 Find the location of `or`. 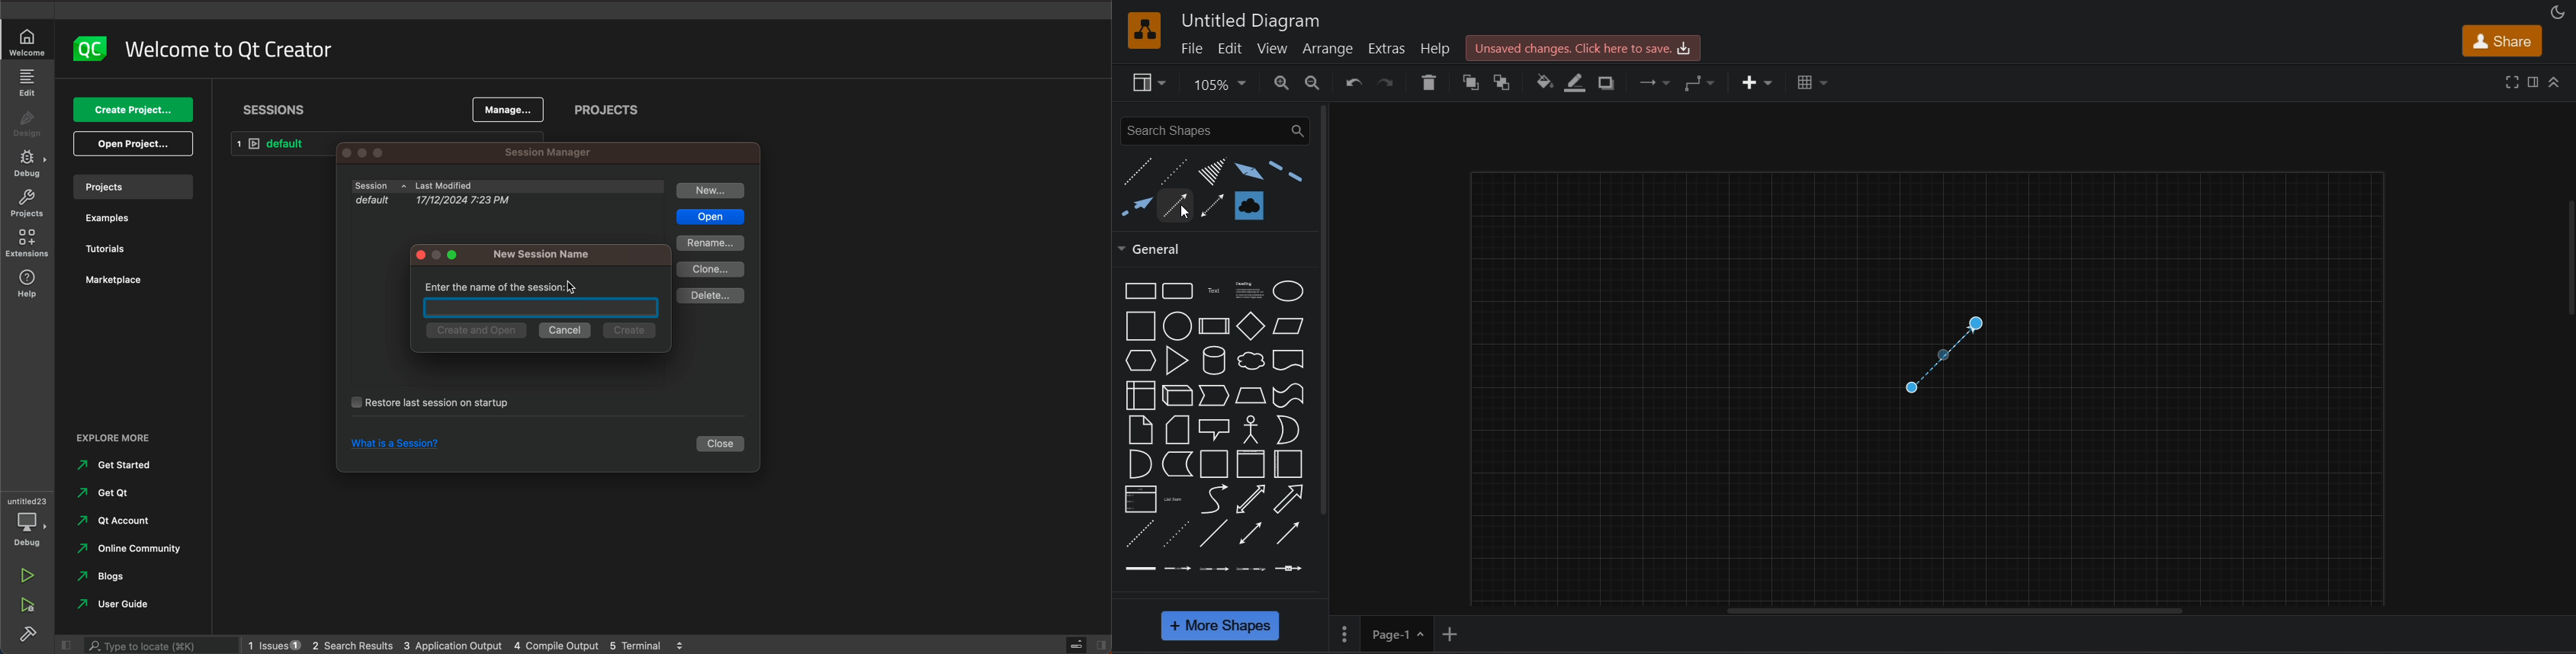

or is located at coordinates (1287, 431).